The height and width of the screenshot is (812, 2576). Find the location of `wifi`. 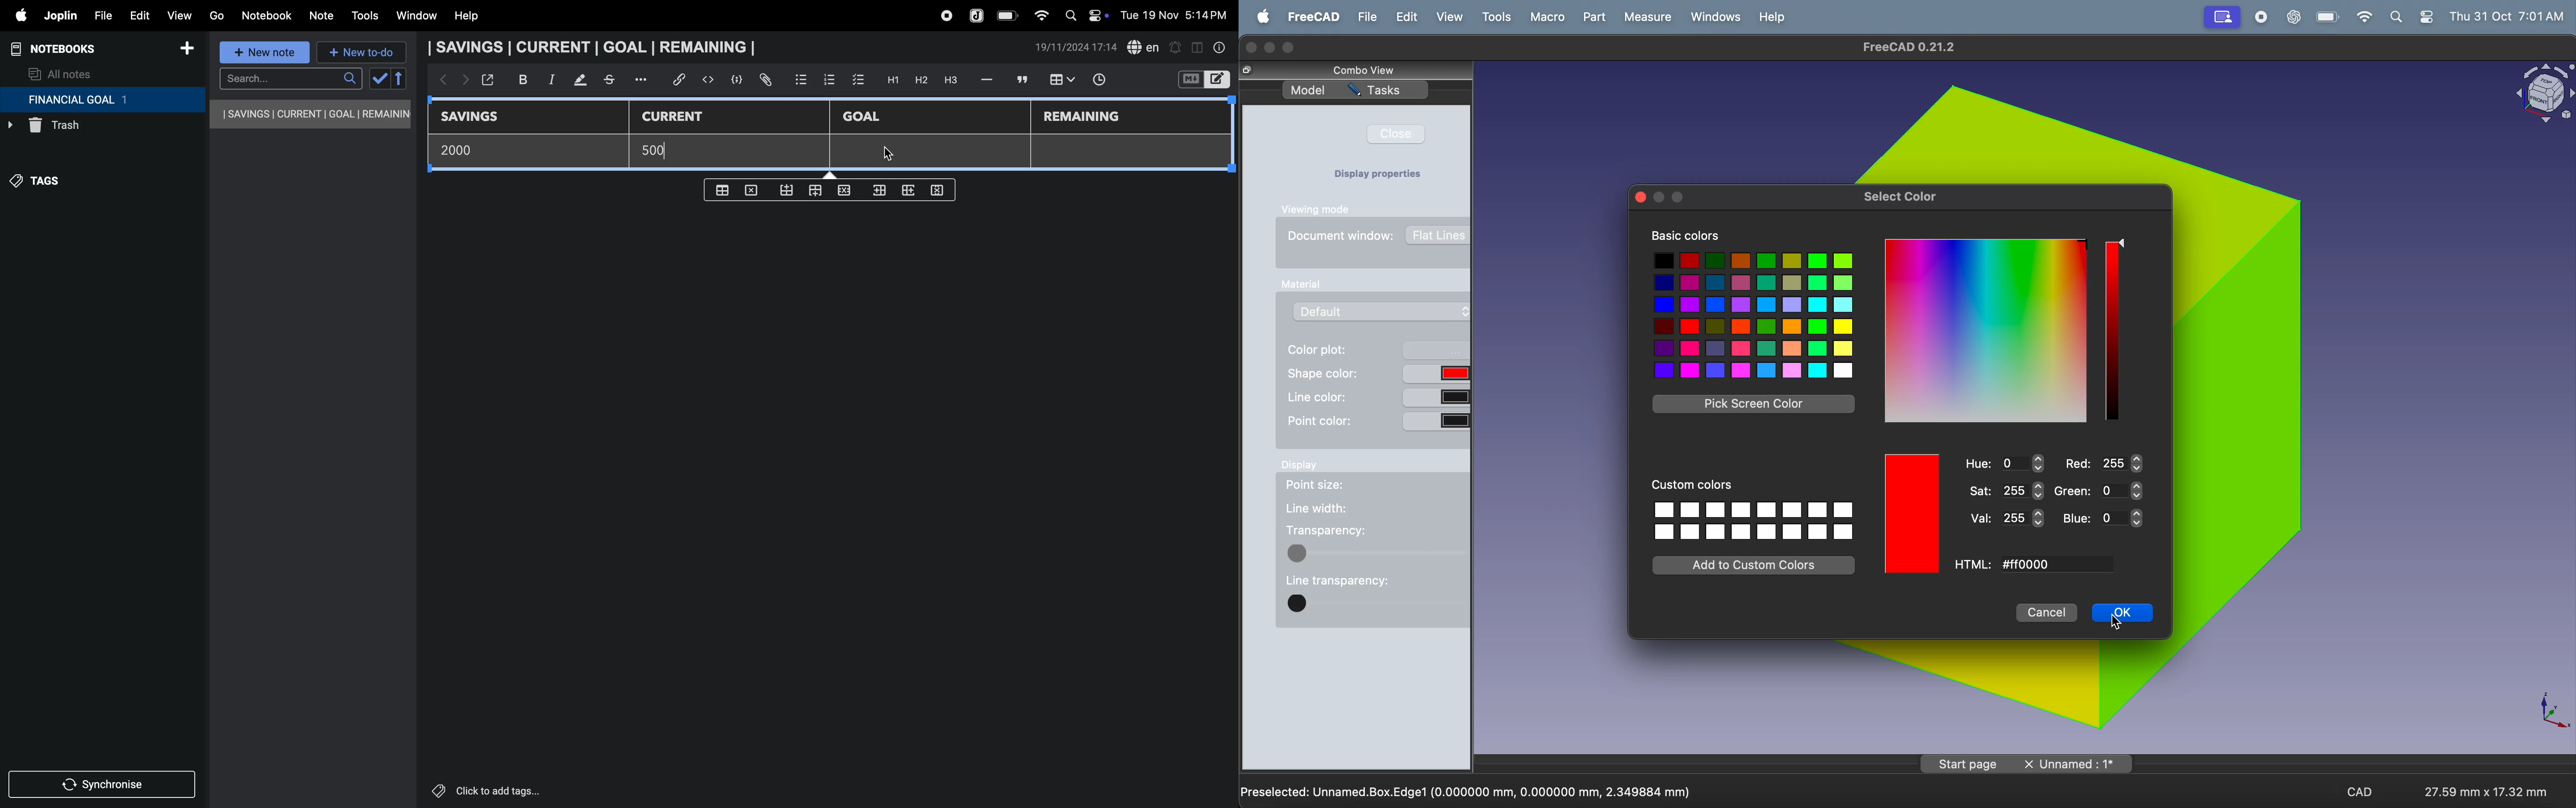

wifi is located at coordinates (2360, 17).